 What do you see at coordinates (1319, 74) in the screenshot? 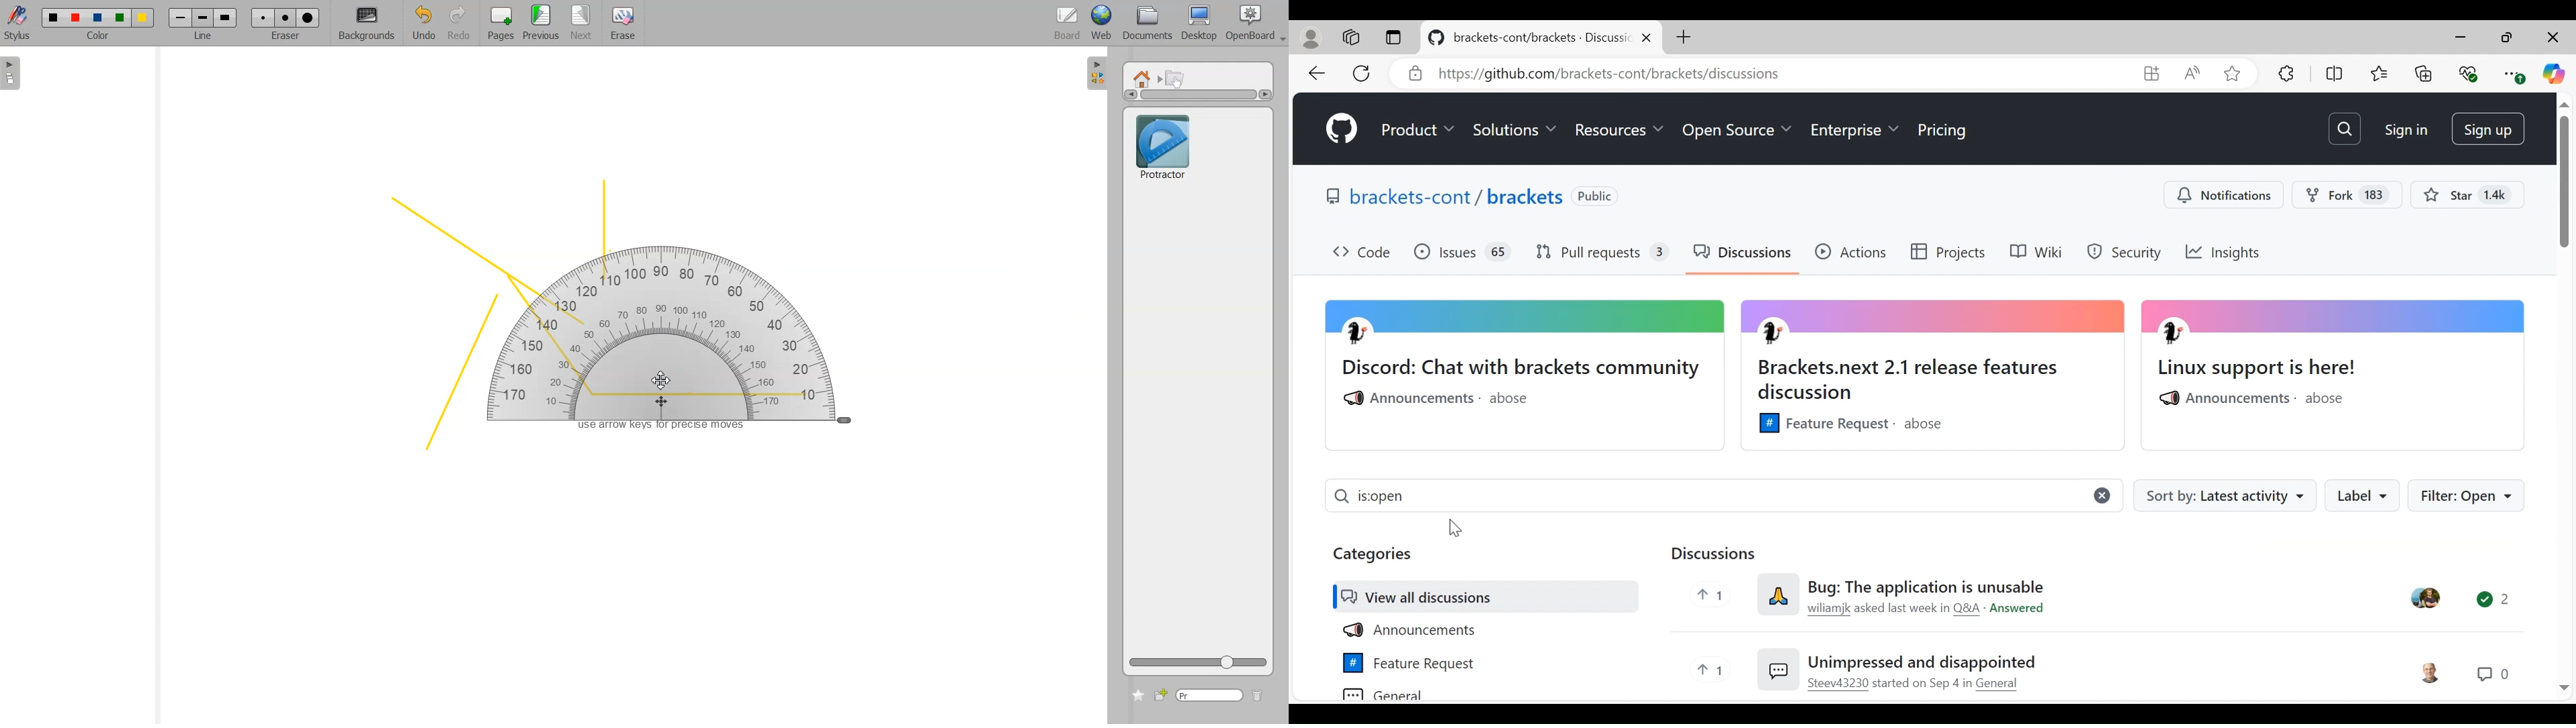
I see `Navigate back` at bounding box center [1319, 74].